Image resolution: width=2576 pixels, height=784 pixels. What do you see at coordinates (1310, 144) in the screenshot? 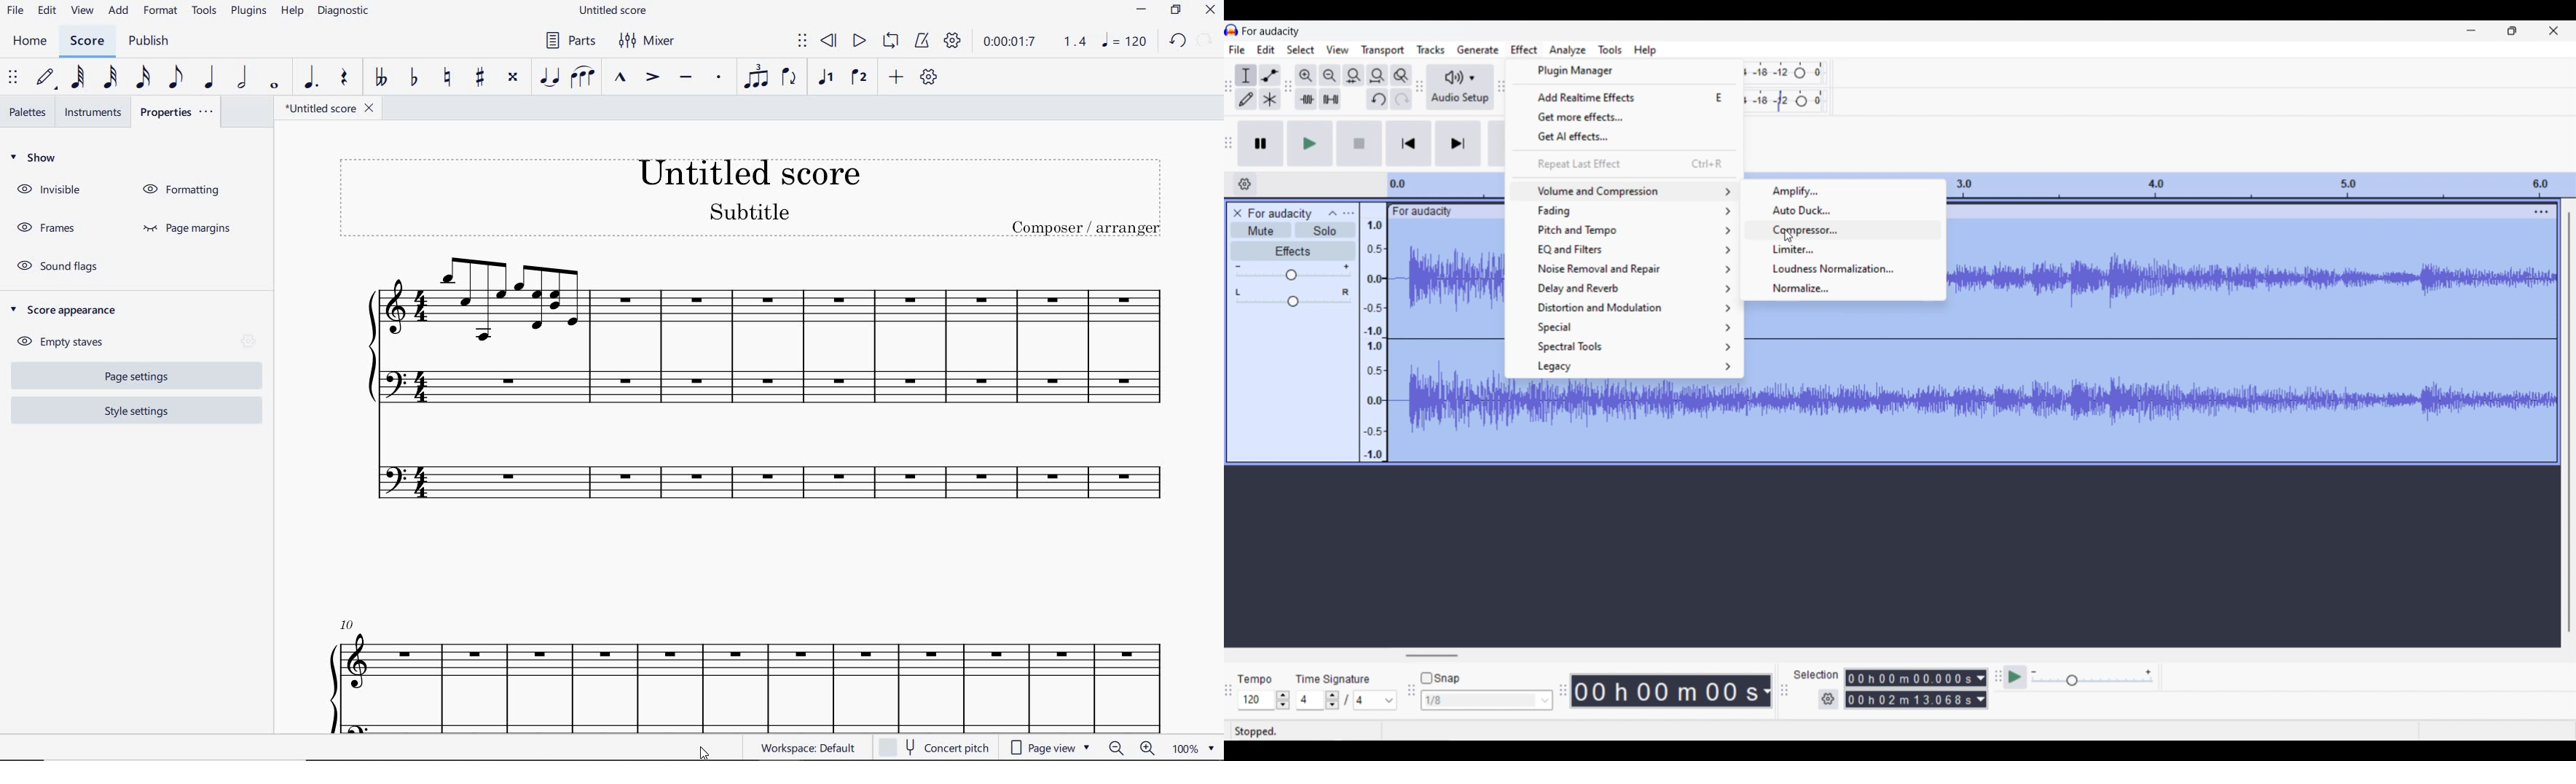
I see `Play/Play once` at bounding box center [1310, 144].